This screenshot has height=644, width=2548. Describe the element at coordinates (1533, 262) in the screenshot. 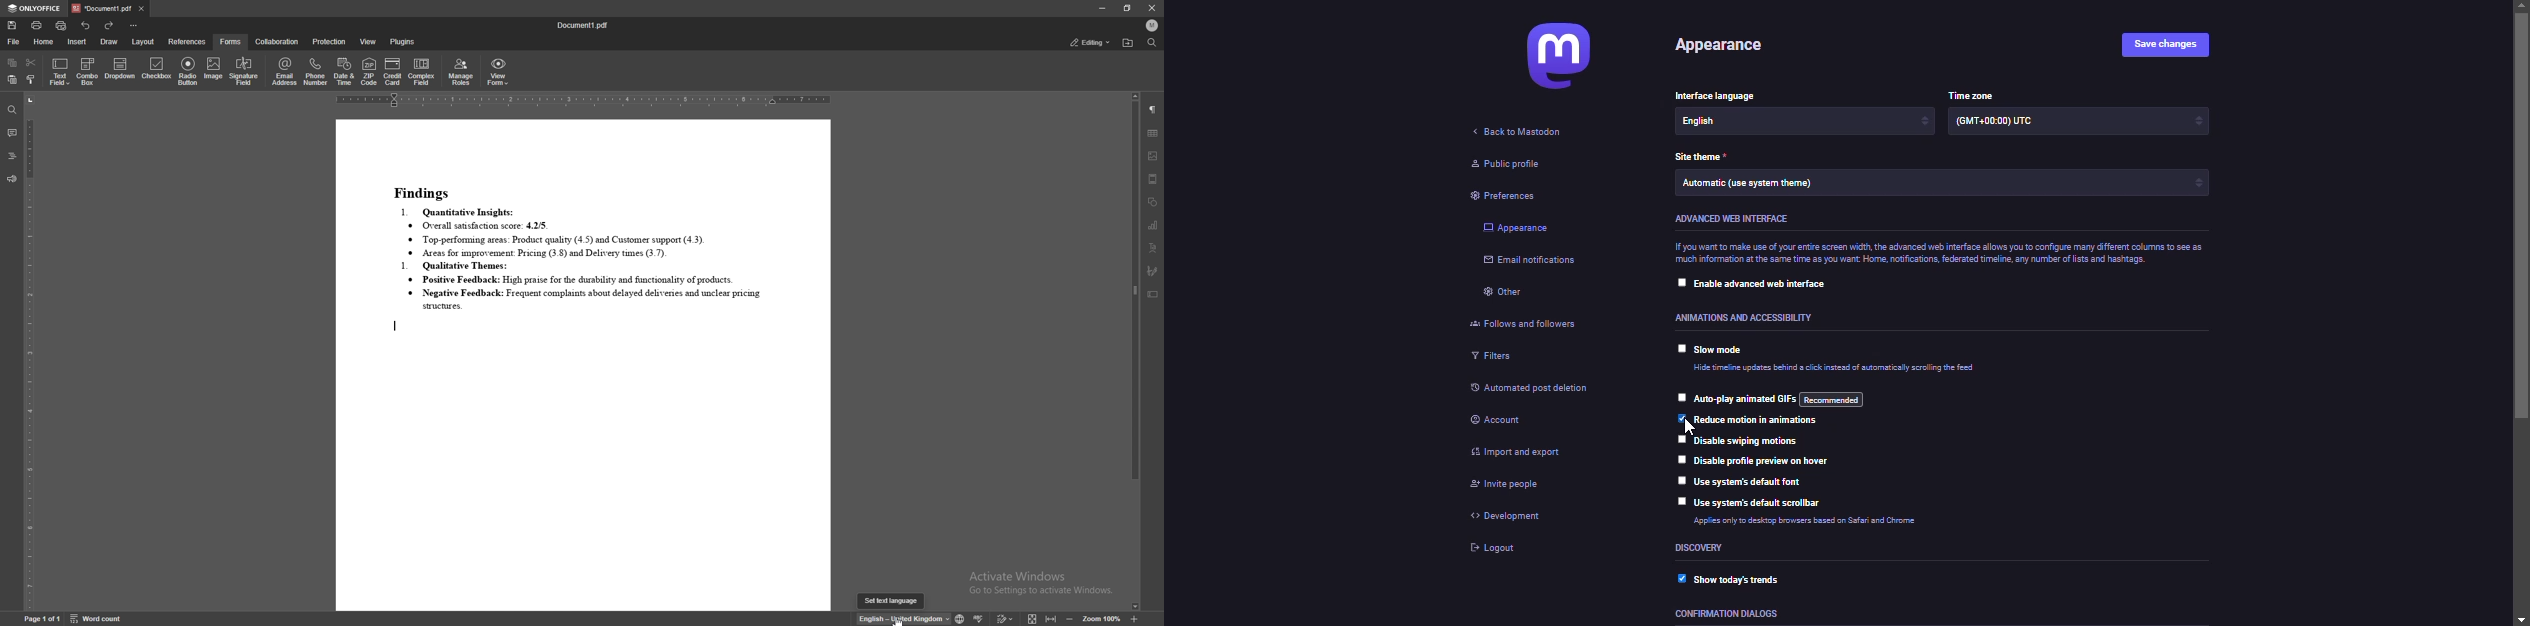

I see `email notifications` at that location.